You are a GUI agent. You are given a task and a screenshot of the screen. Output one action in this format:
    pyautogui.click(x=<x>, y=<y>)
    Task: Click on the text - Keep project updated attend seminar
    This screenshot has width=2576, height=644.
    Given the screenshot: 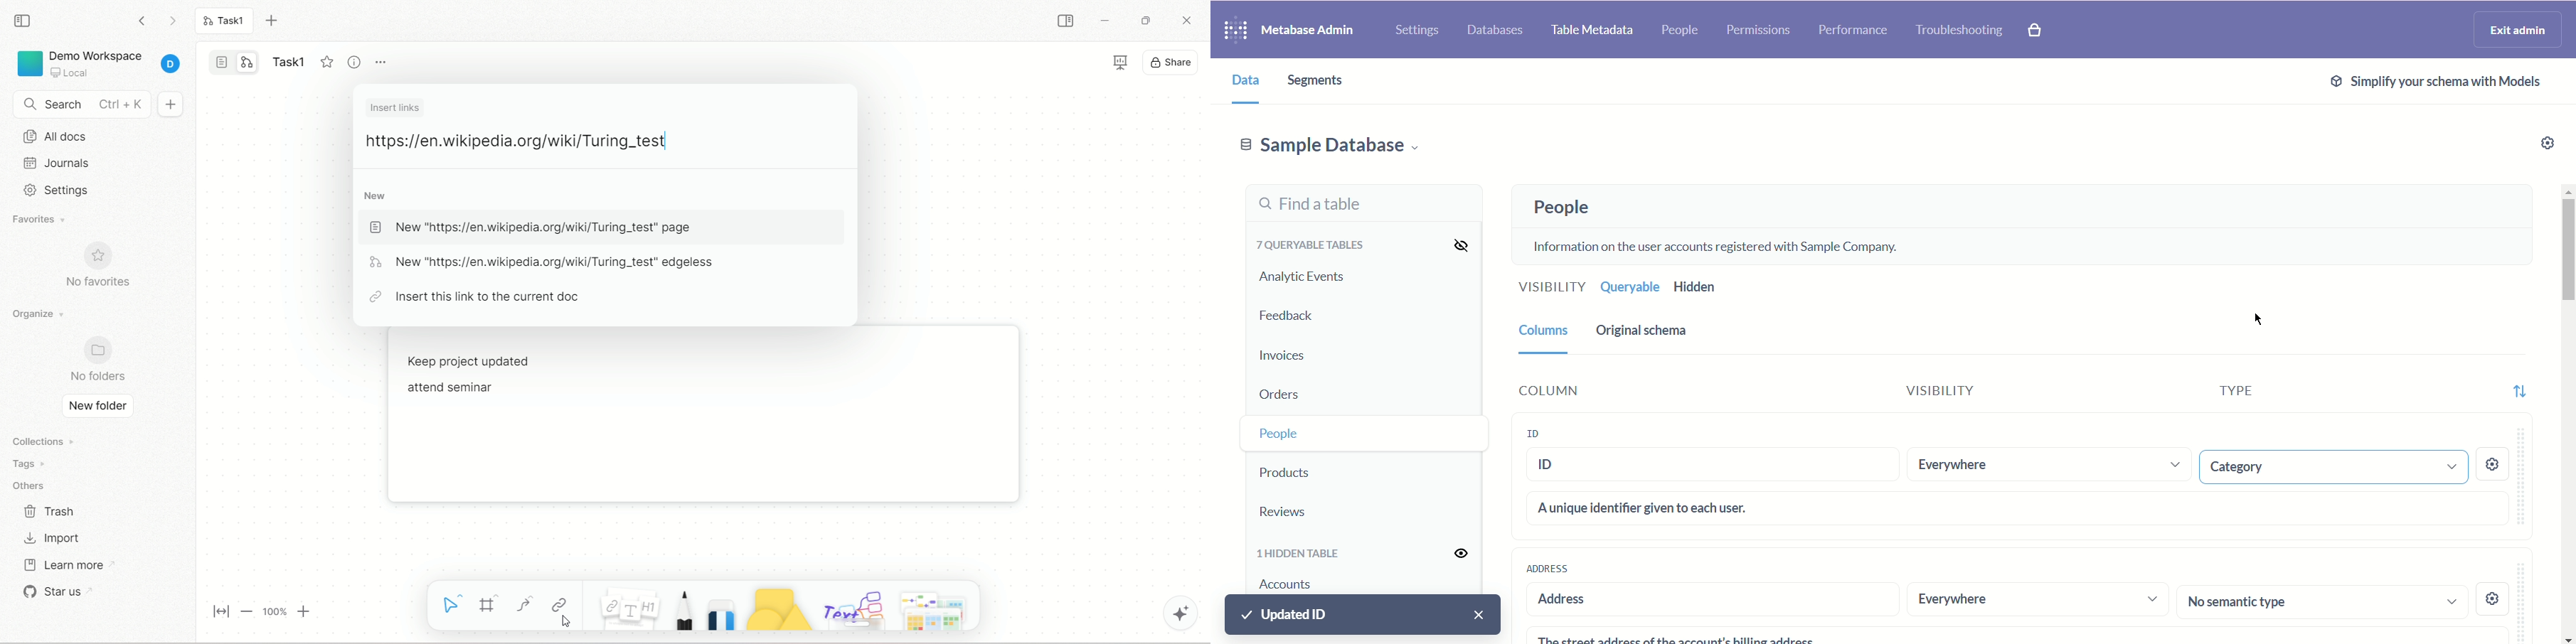 What is the action you would take?
    pyautogui.click(x=502, y=382)
    